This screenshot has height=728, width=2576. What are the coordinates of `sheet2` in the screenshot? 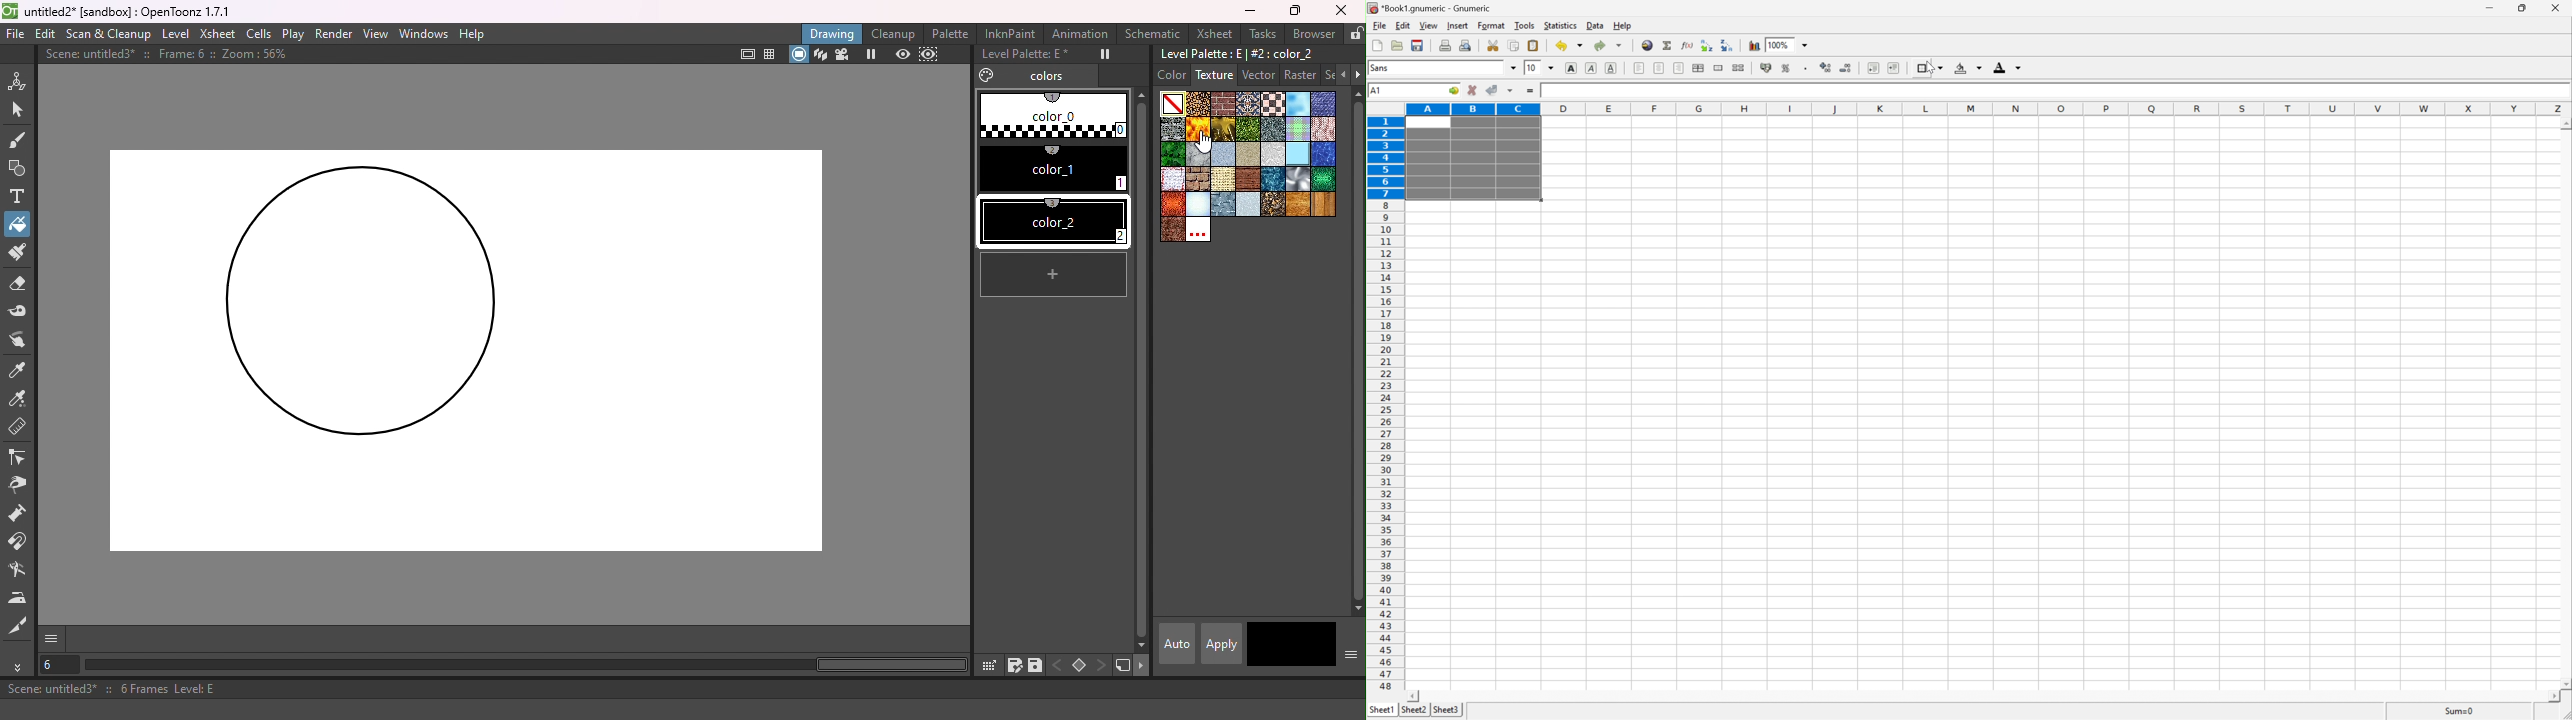 It's located at (1413, 712).